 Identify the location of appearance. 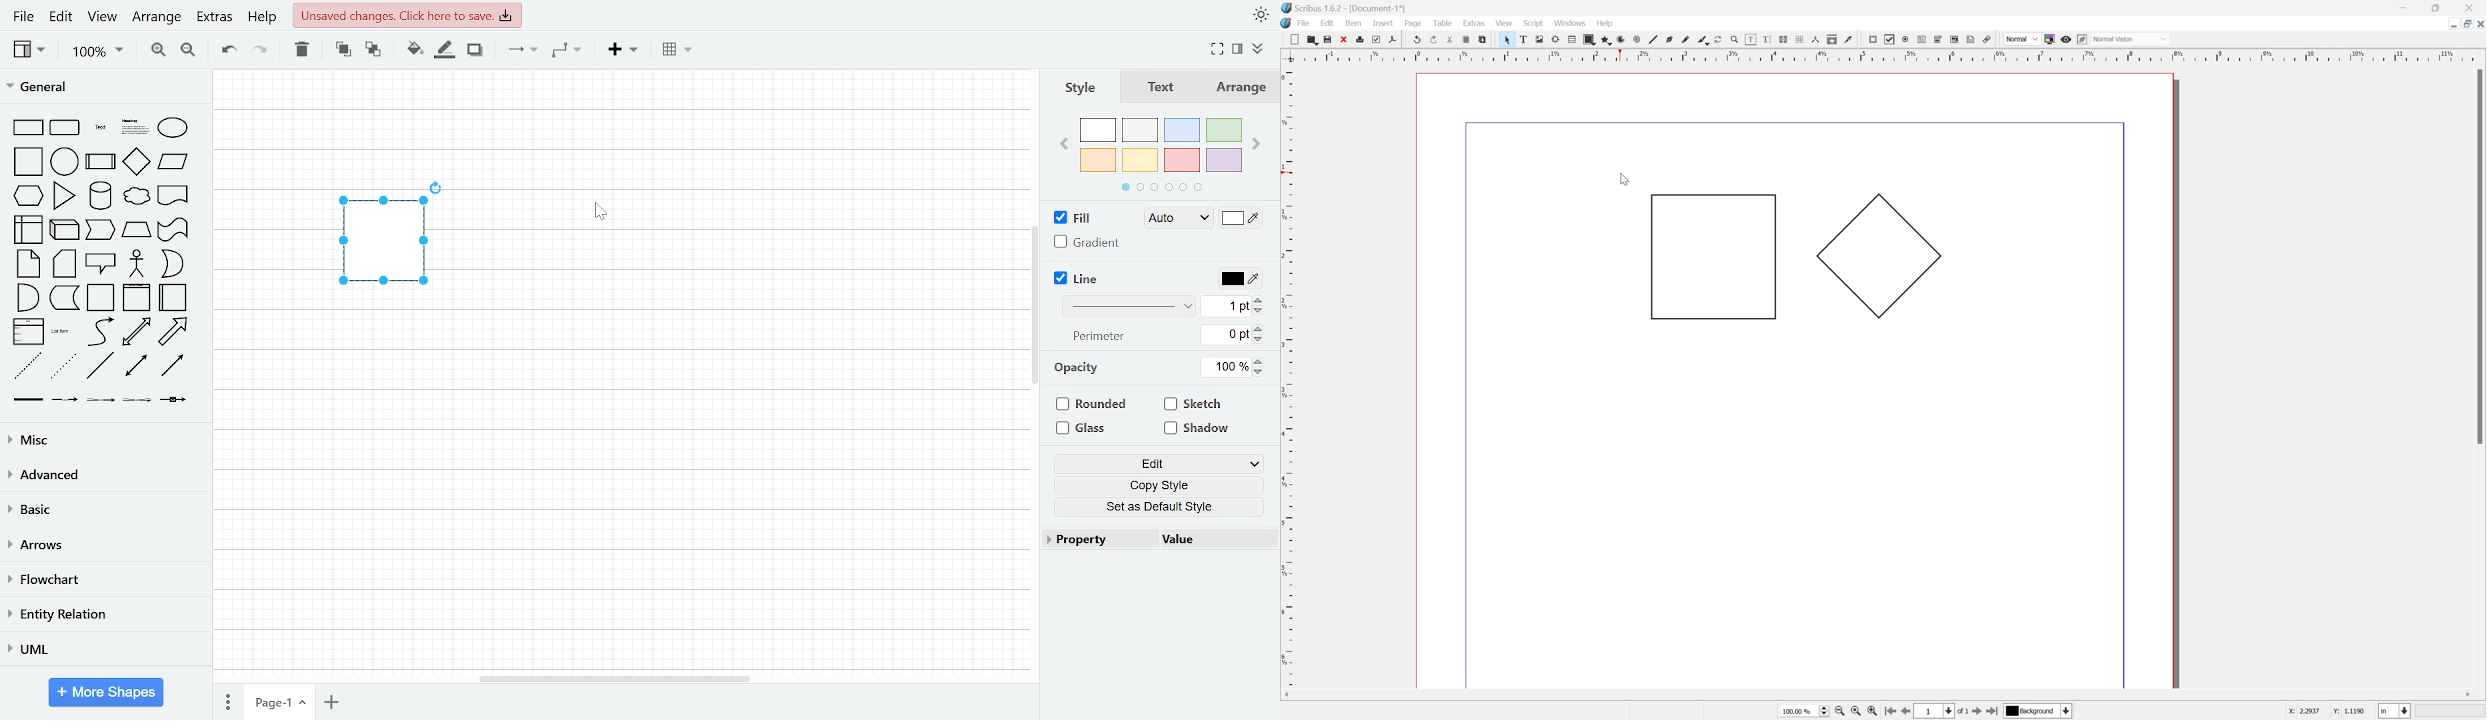
(1258, 16).